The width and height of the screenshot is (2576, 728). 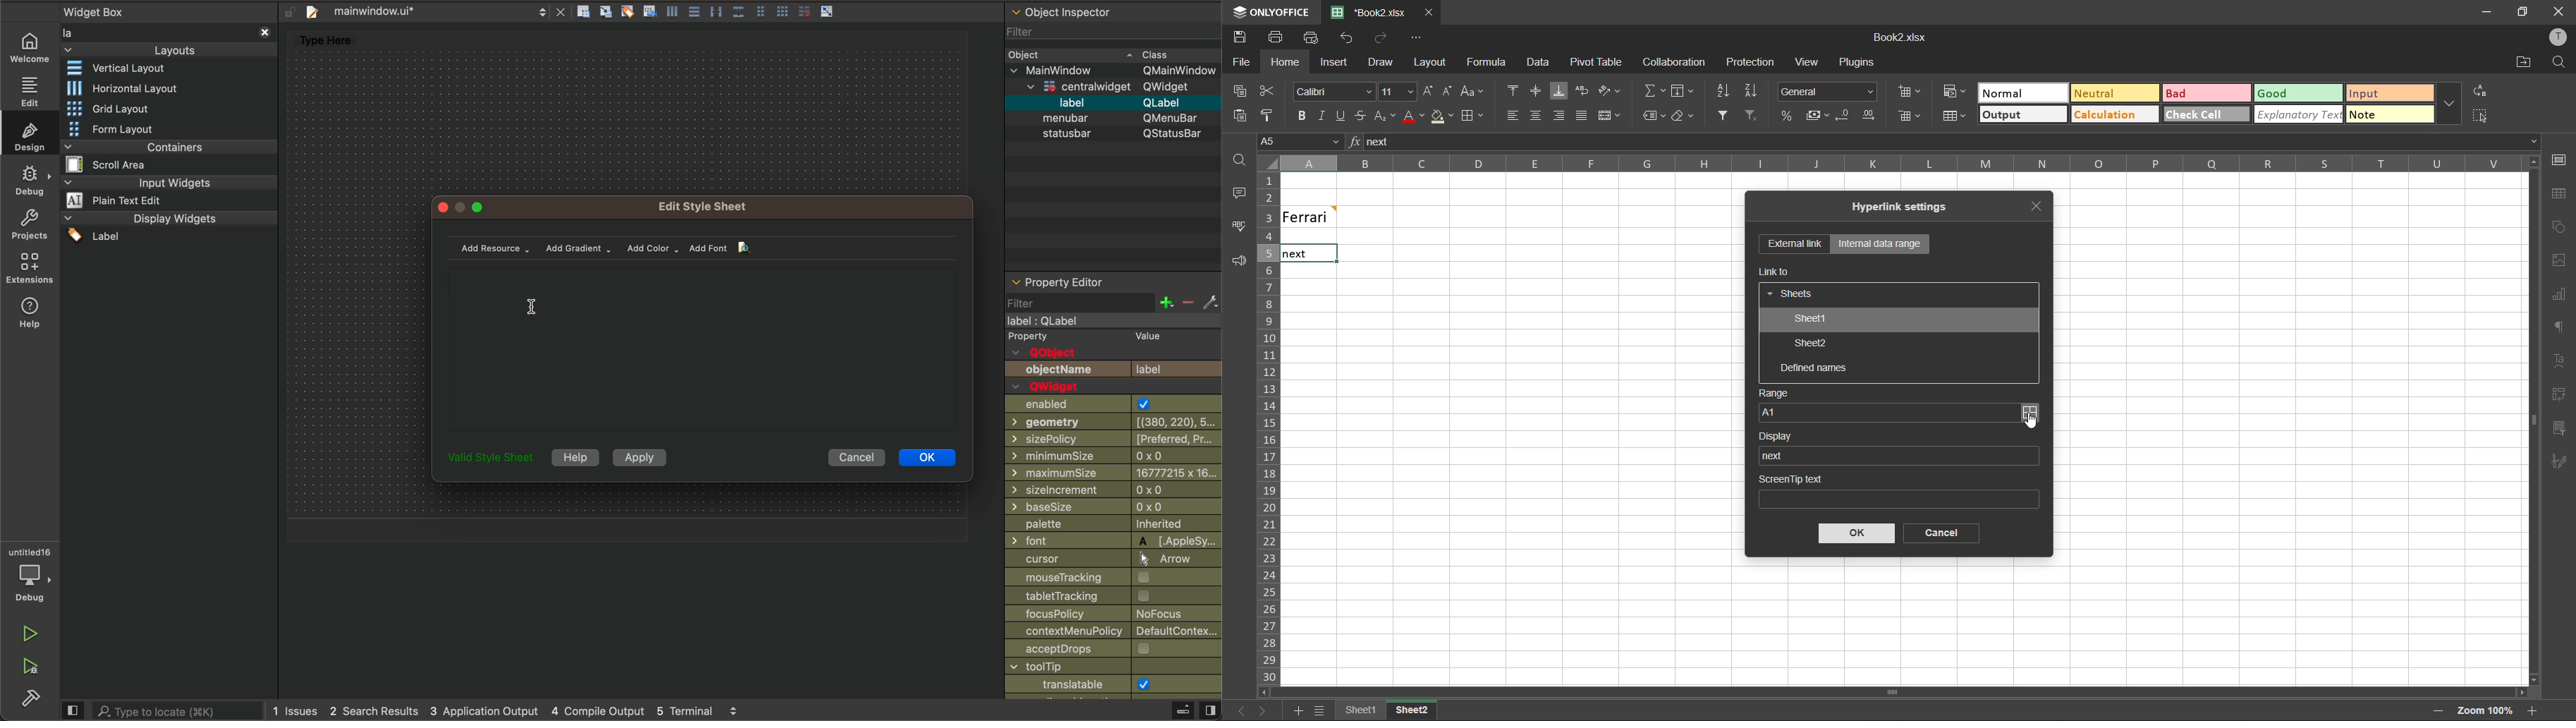 What do you see at coordinates (1879, 244) in the screenshot?
I see `internal data range` at bounding box center [1879, 244].